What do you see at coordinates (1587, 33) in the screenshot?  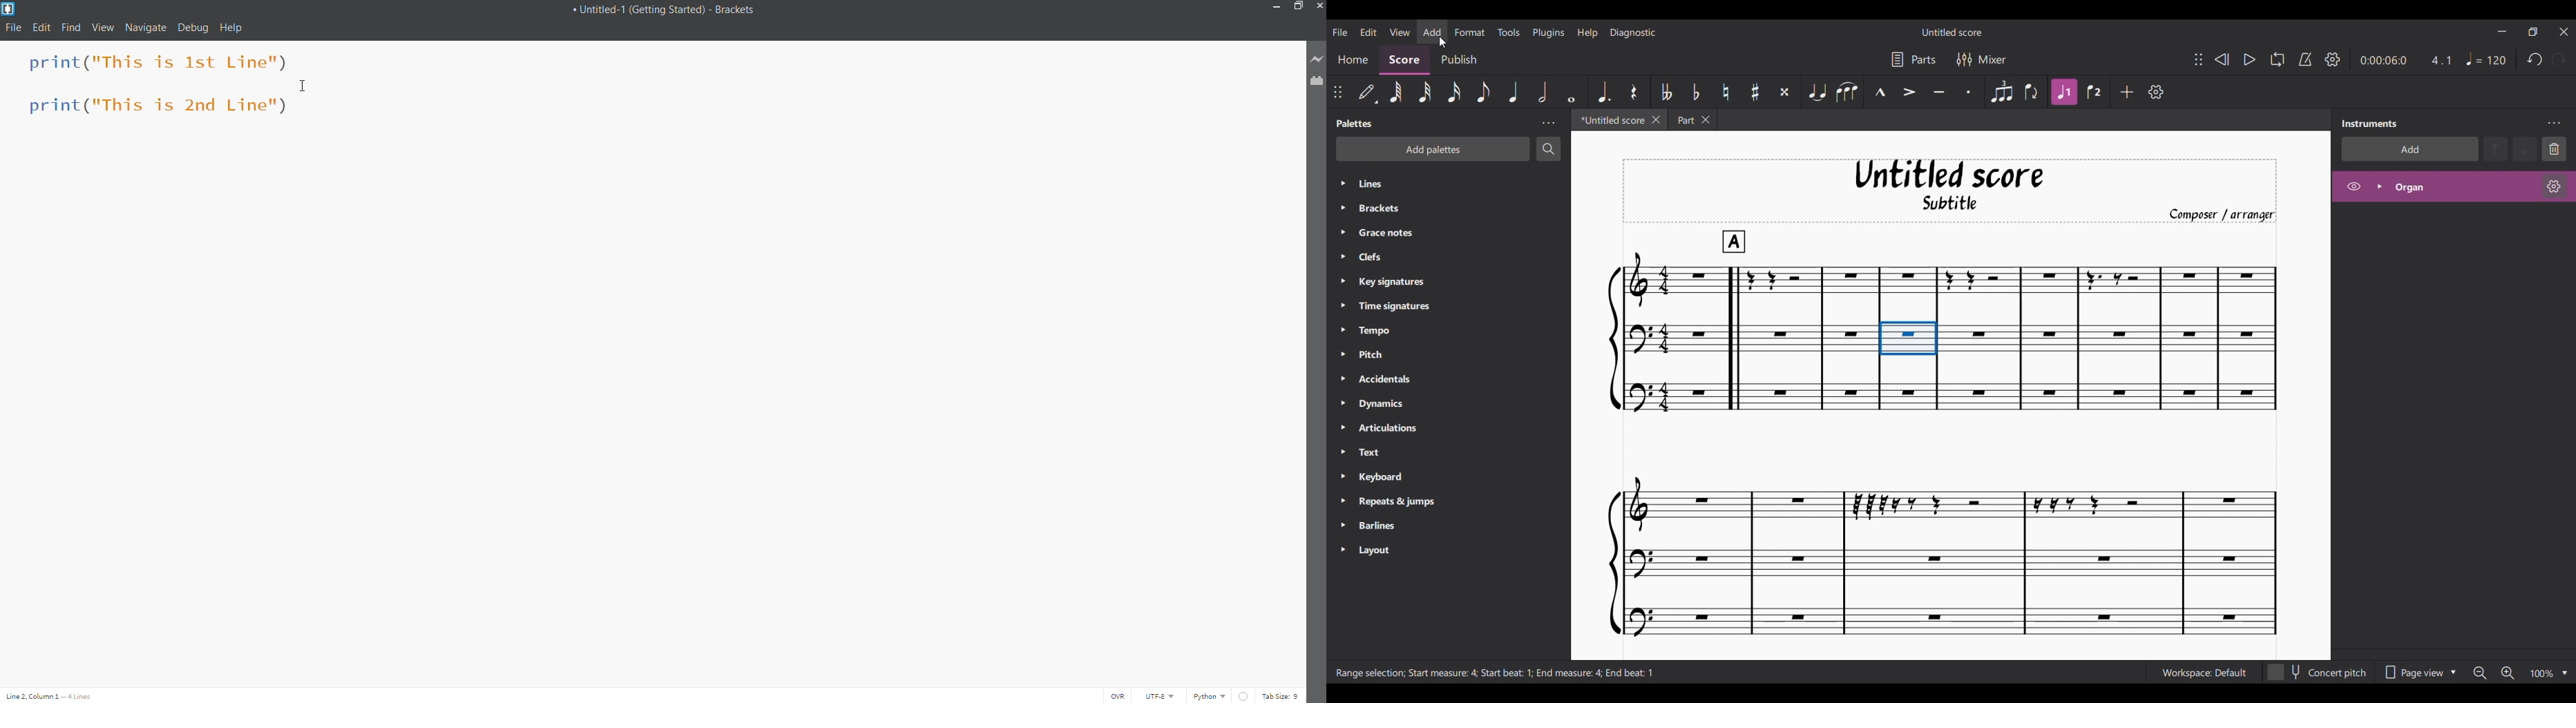 I see `Help menu` at bounding box center [1587, 33].